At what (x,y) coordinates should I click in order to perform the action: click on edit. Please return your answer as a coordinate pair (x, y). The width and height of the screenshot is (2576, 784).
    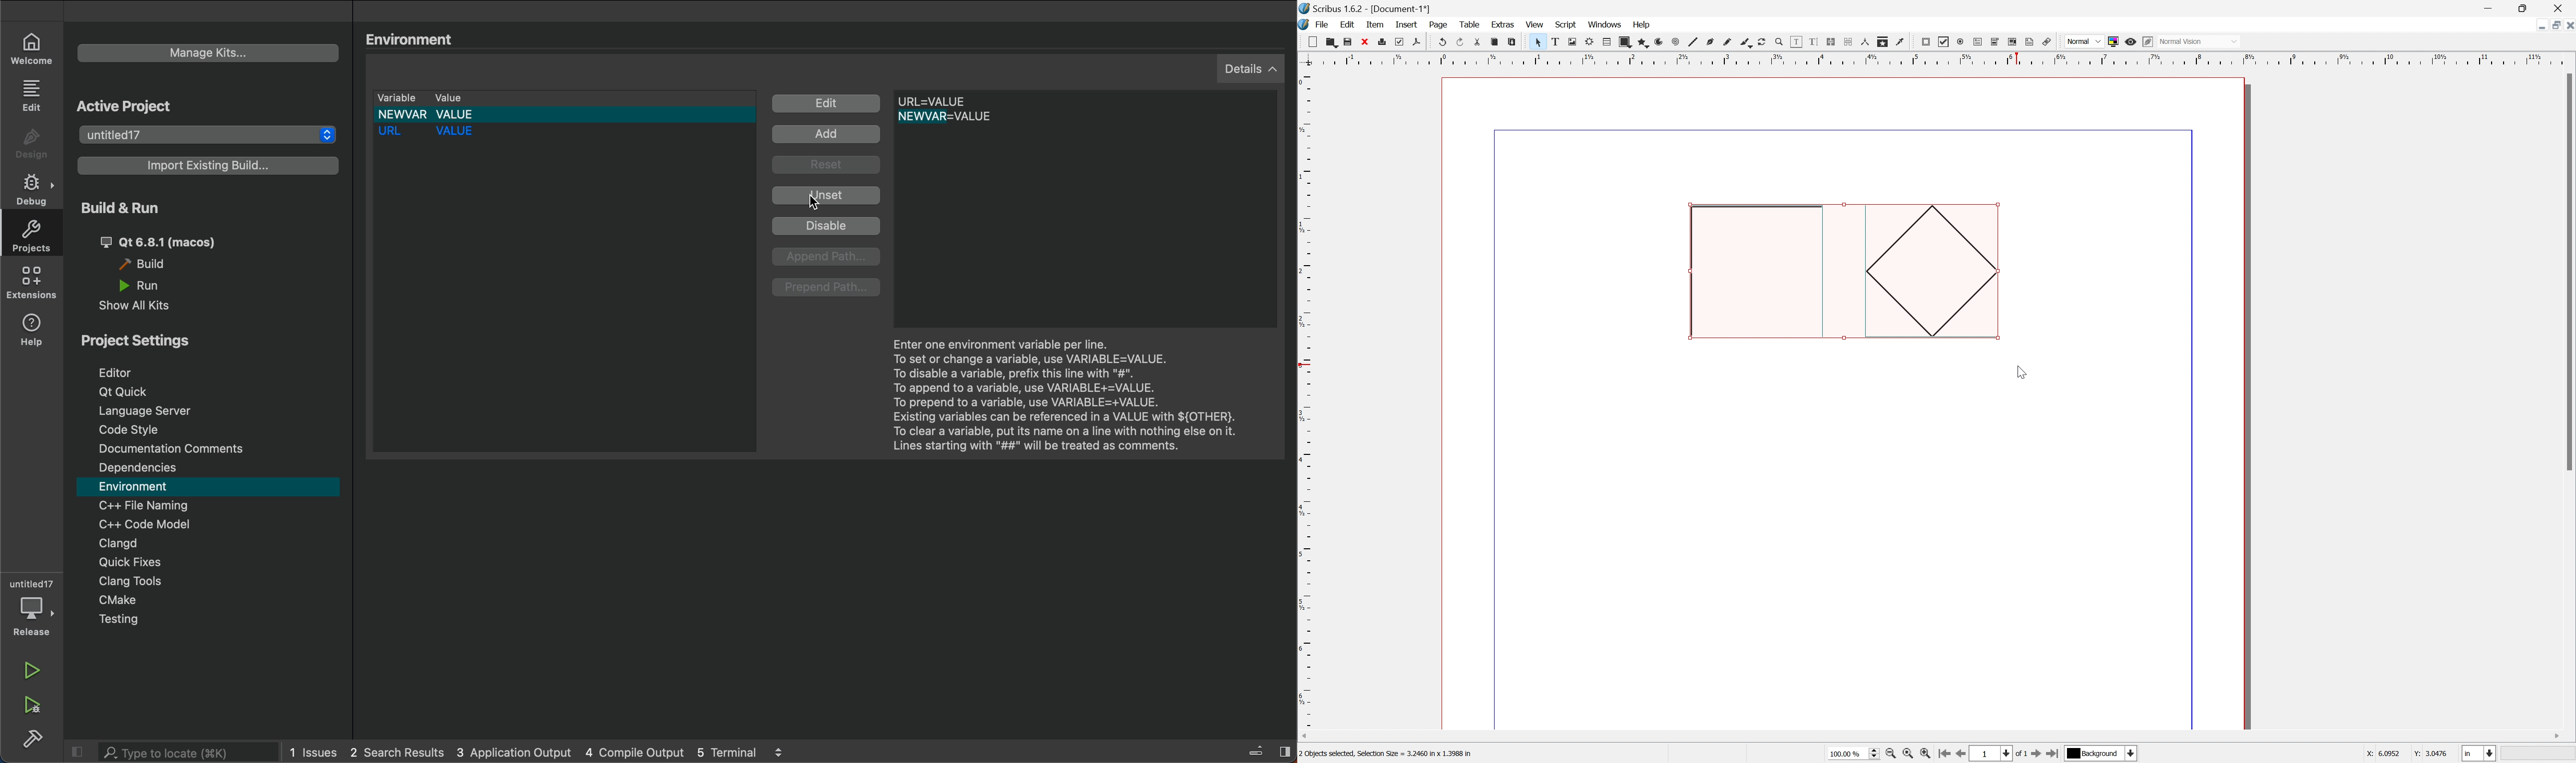
    Looking at the image, I should click on (33, 95).